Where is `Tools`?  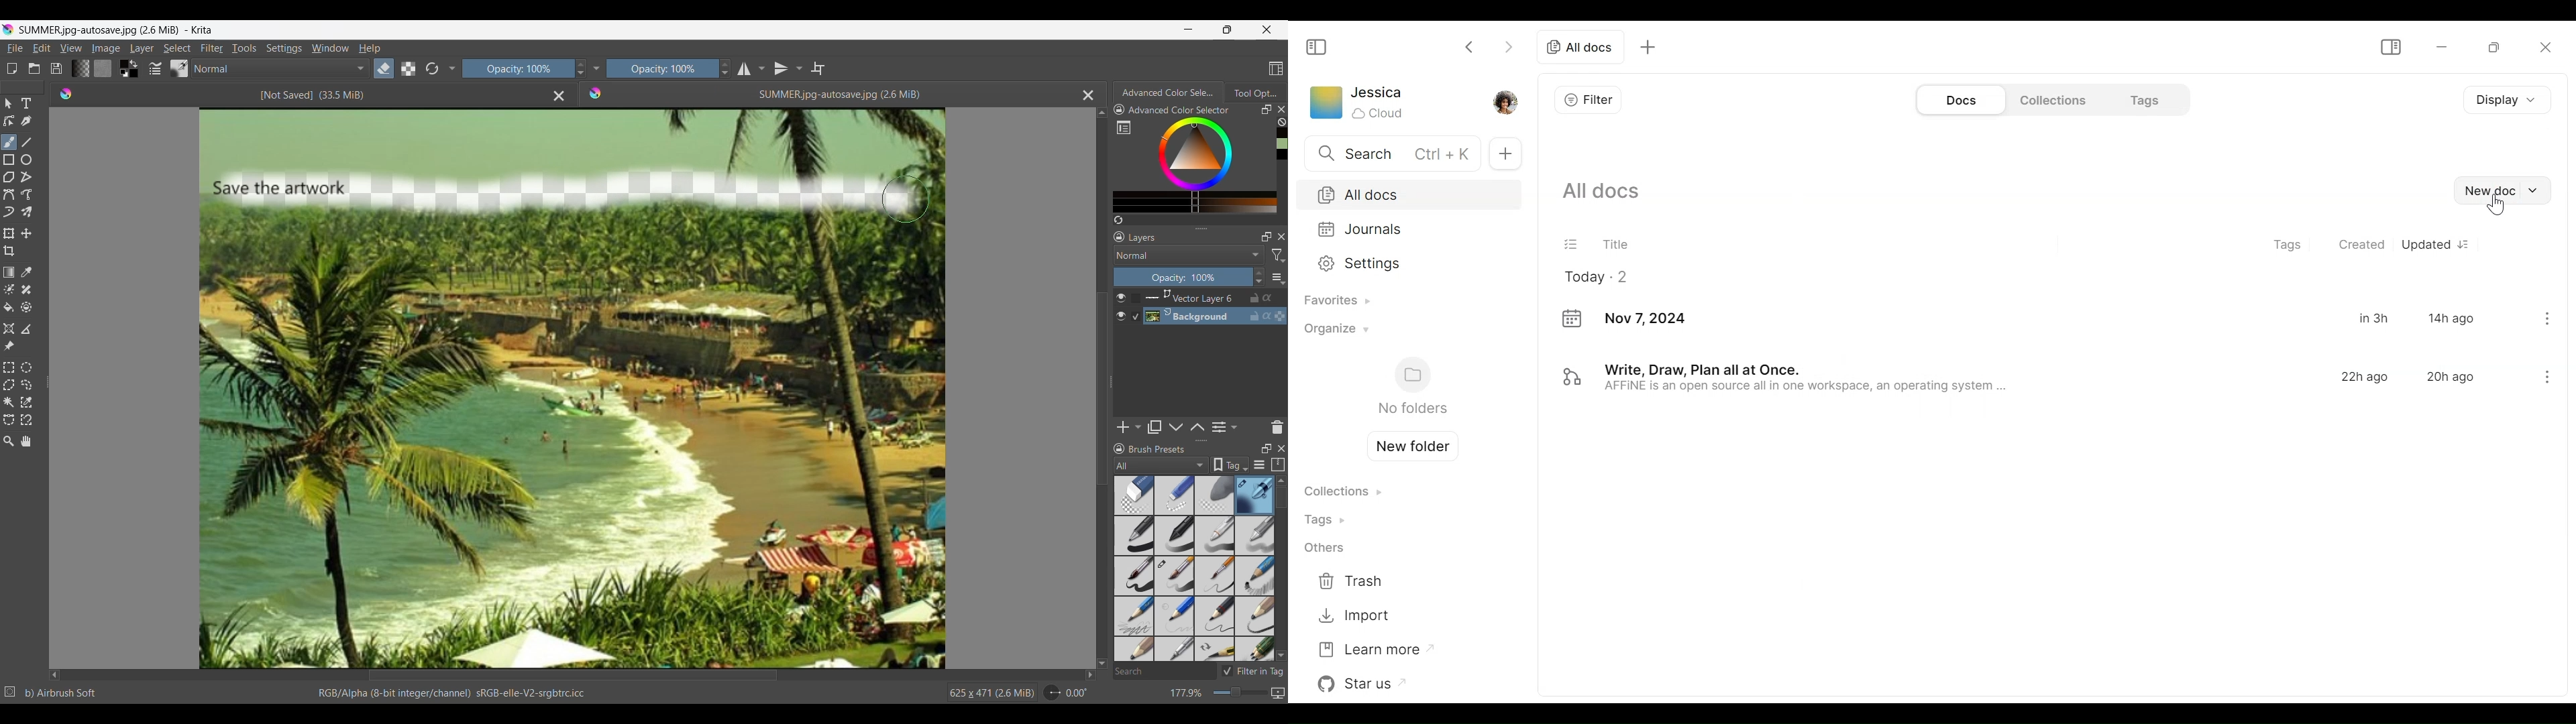 Tools is located at coordinates (244, 48).